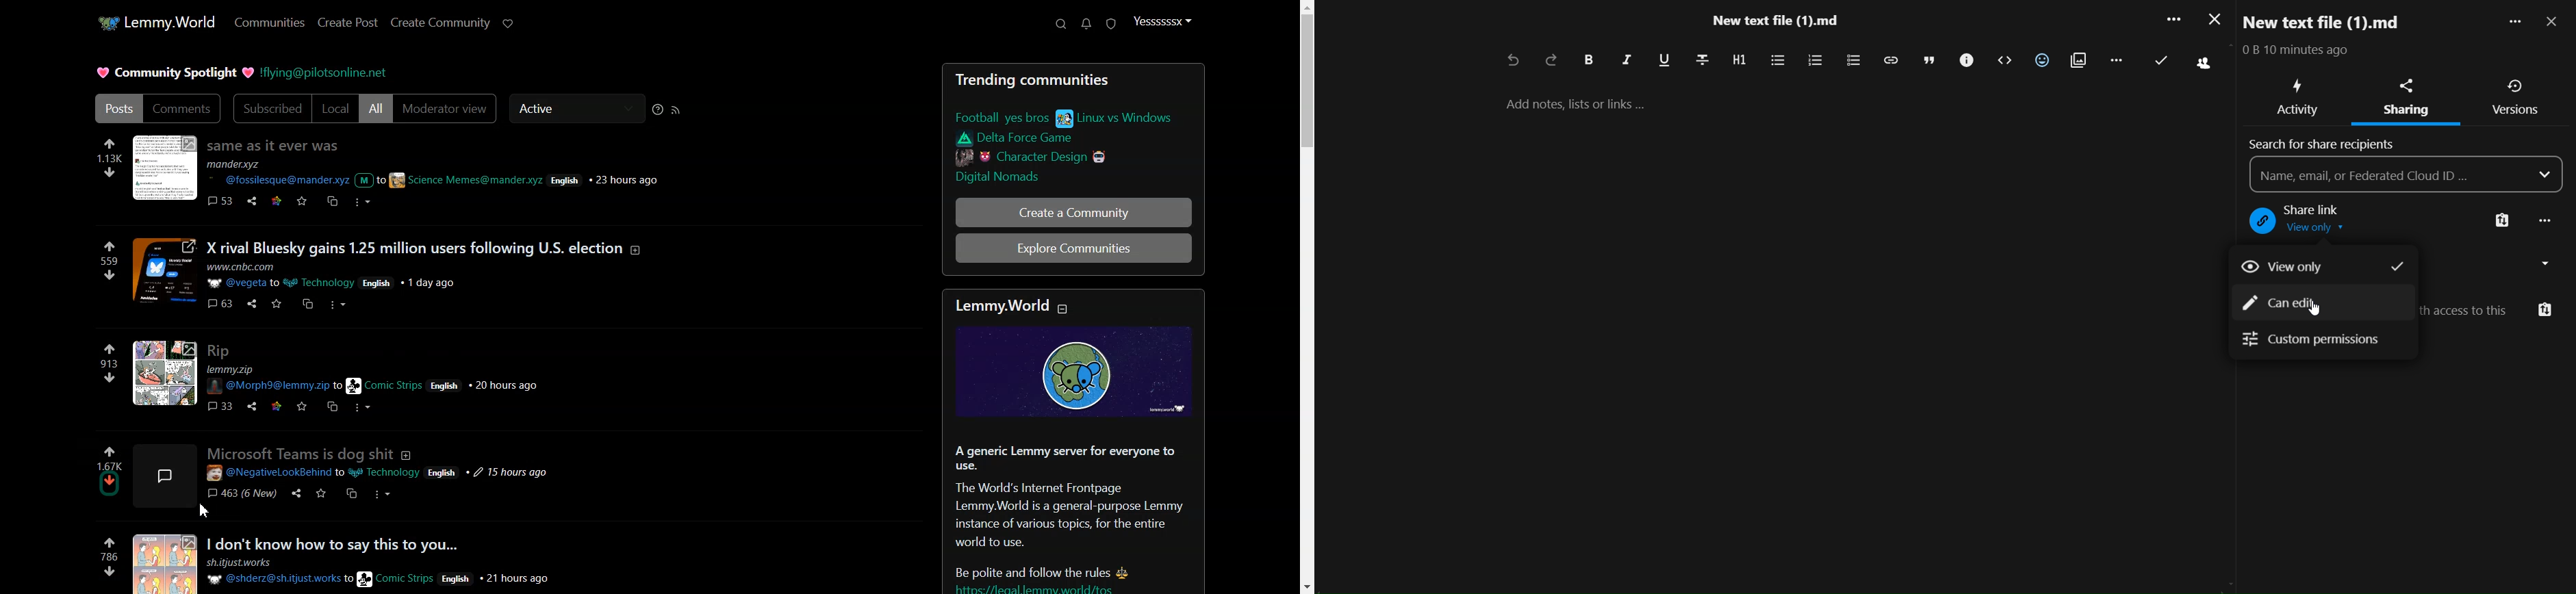  What do you see at coordinates (112, 466) in the screenshot?
I see `Display vote` at bounding box center [112, 466].